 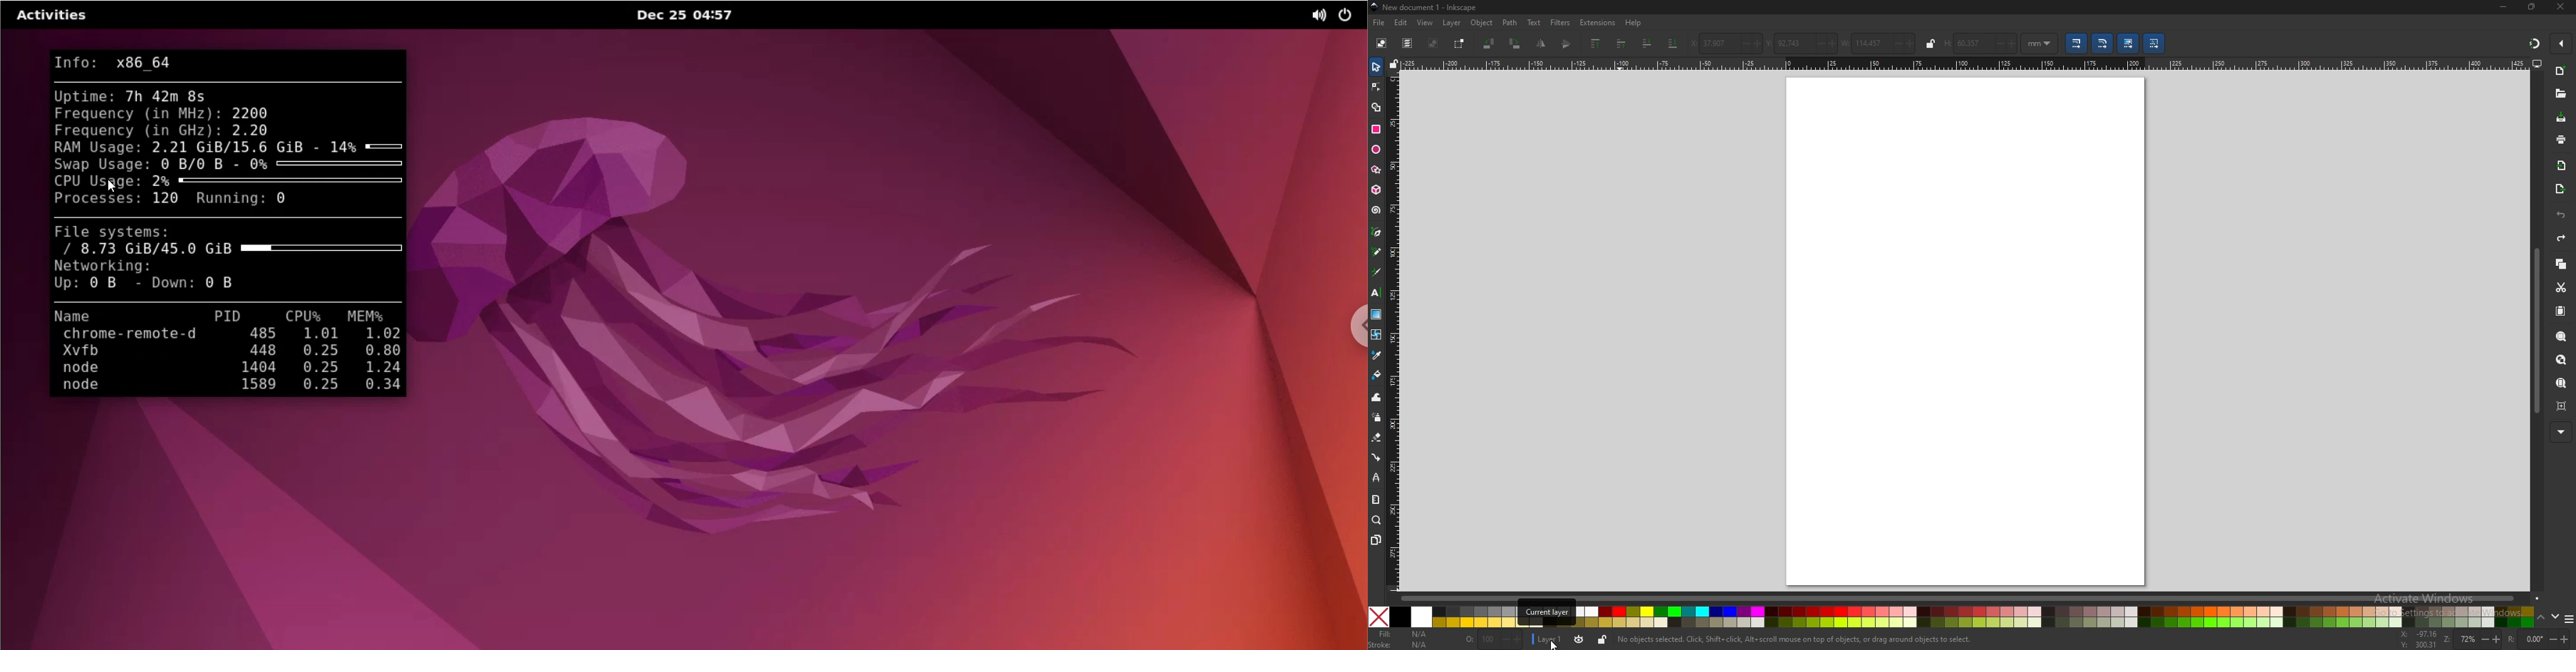 What do you see at coordinates (1378, 457) in the screenshot?
I see `connector` at bounding box center [1378, 457].